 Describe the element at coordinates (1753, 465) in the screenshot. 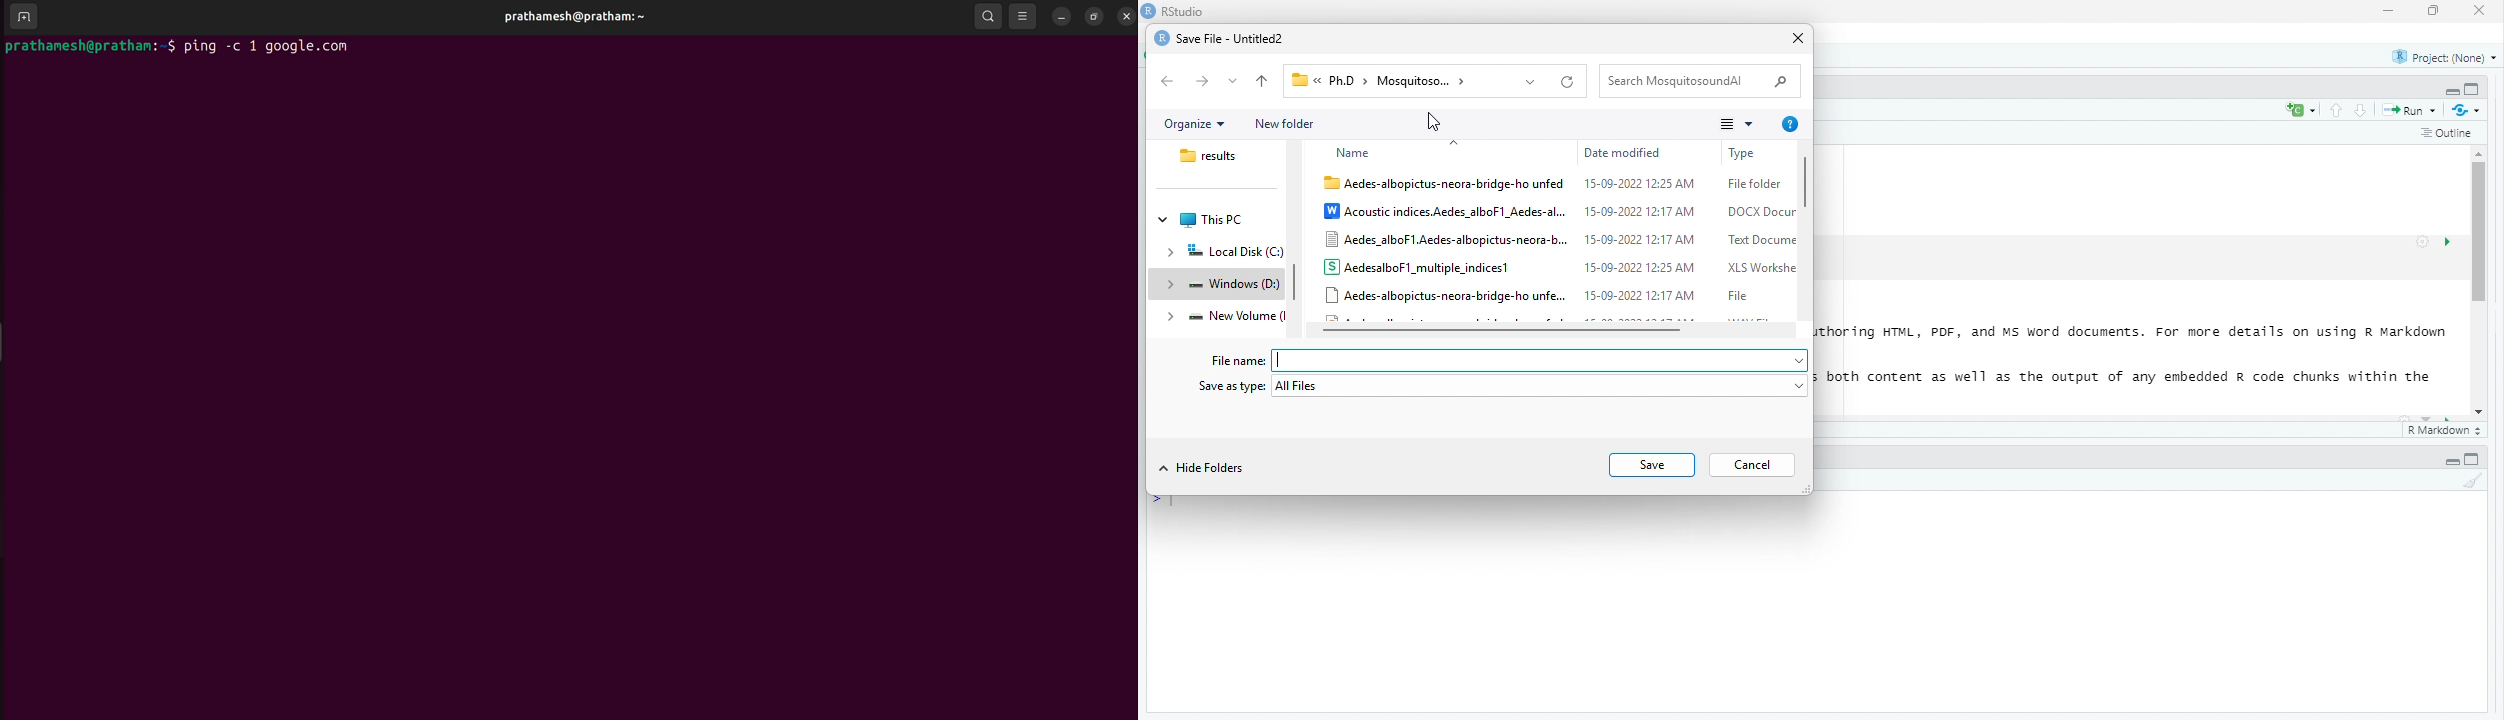

I see `Cancel` at that location.